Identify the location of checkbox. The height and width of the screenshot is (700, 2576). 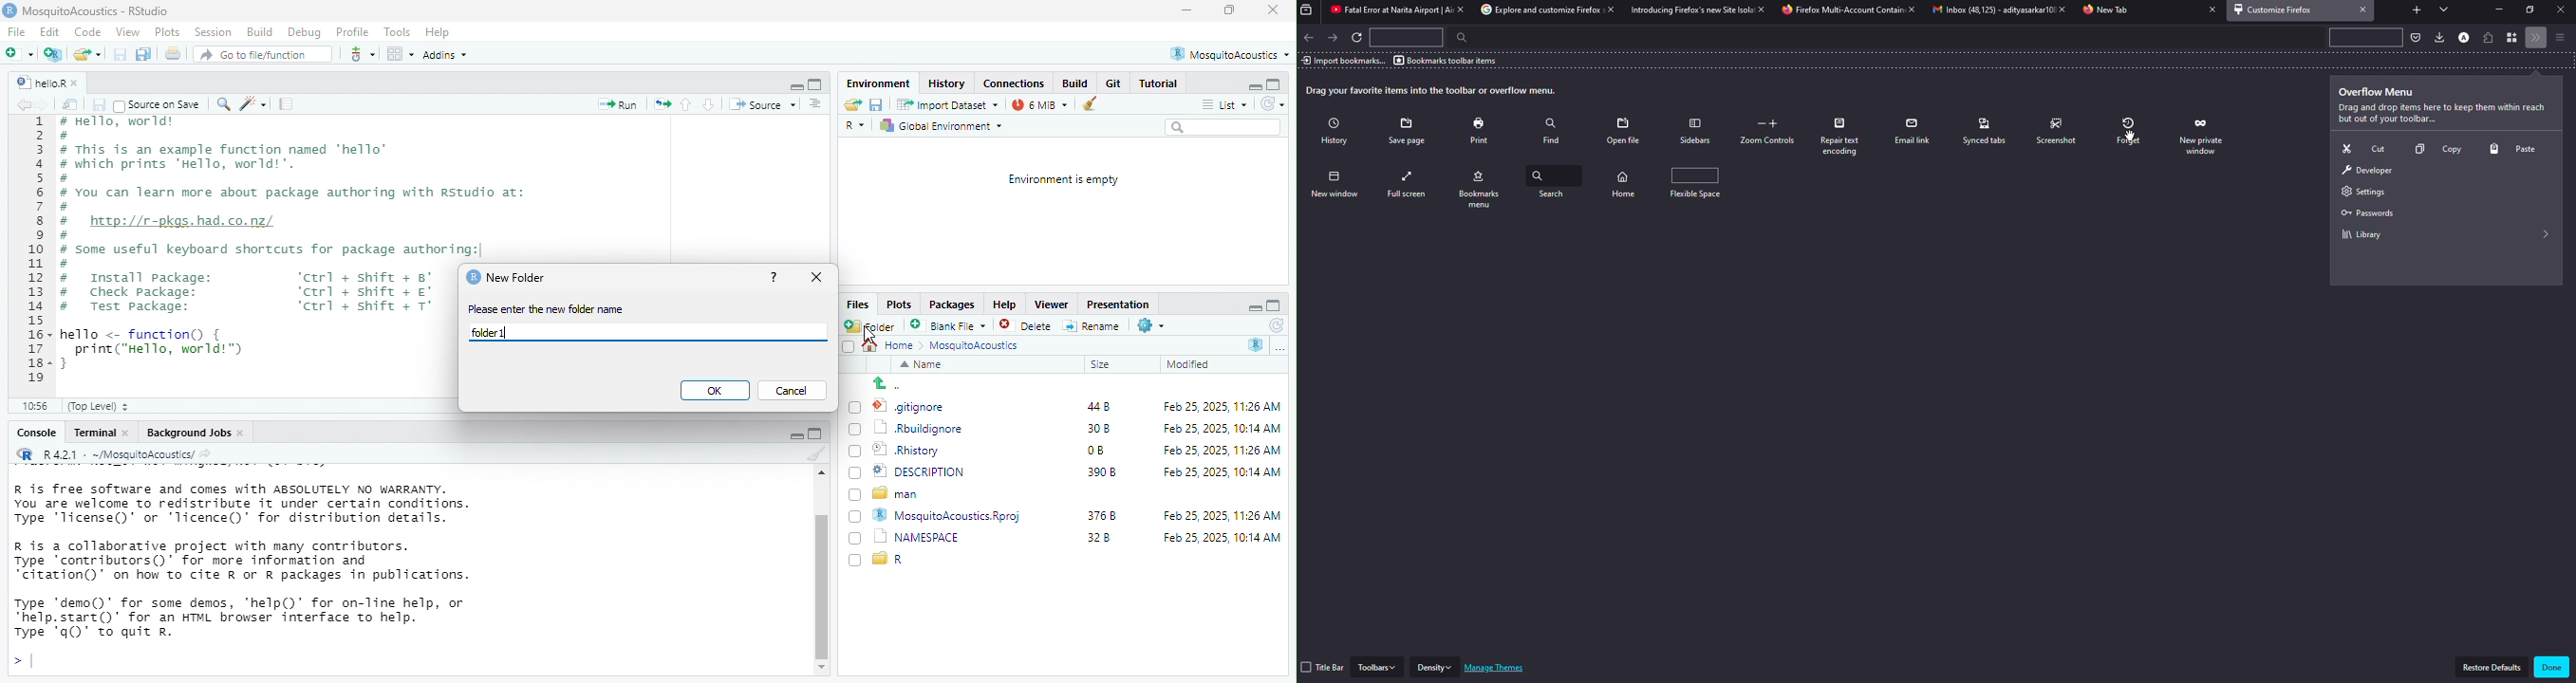
(854, 496).